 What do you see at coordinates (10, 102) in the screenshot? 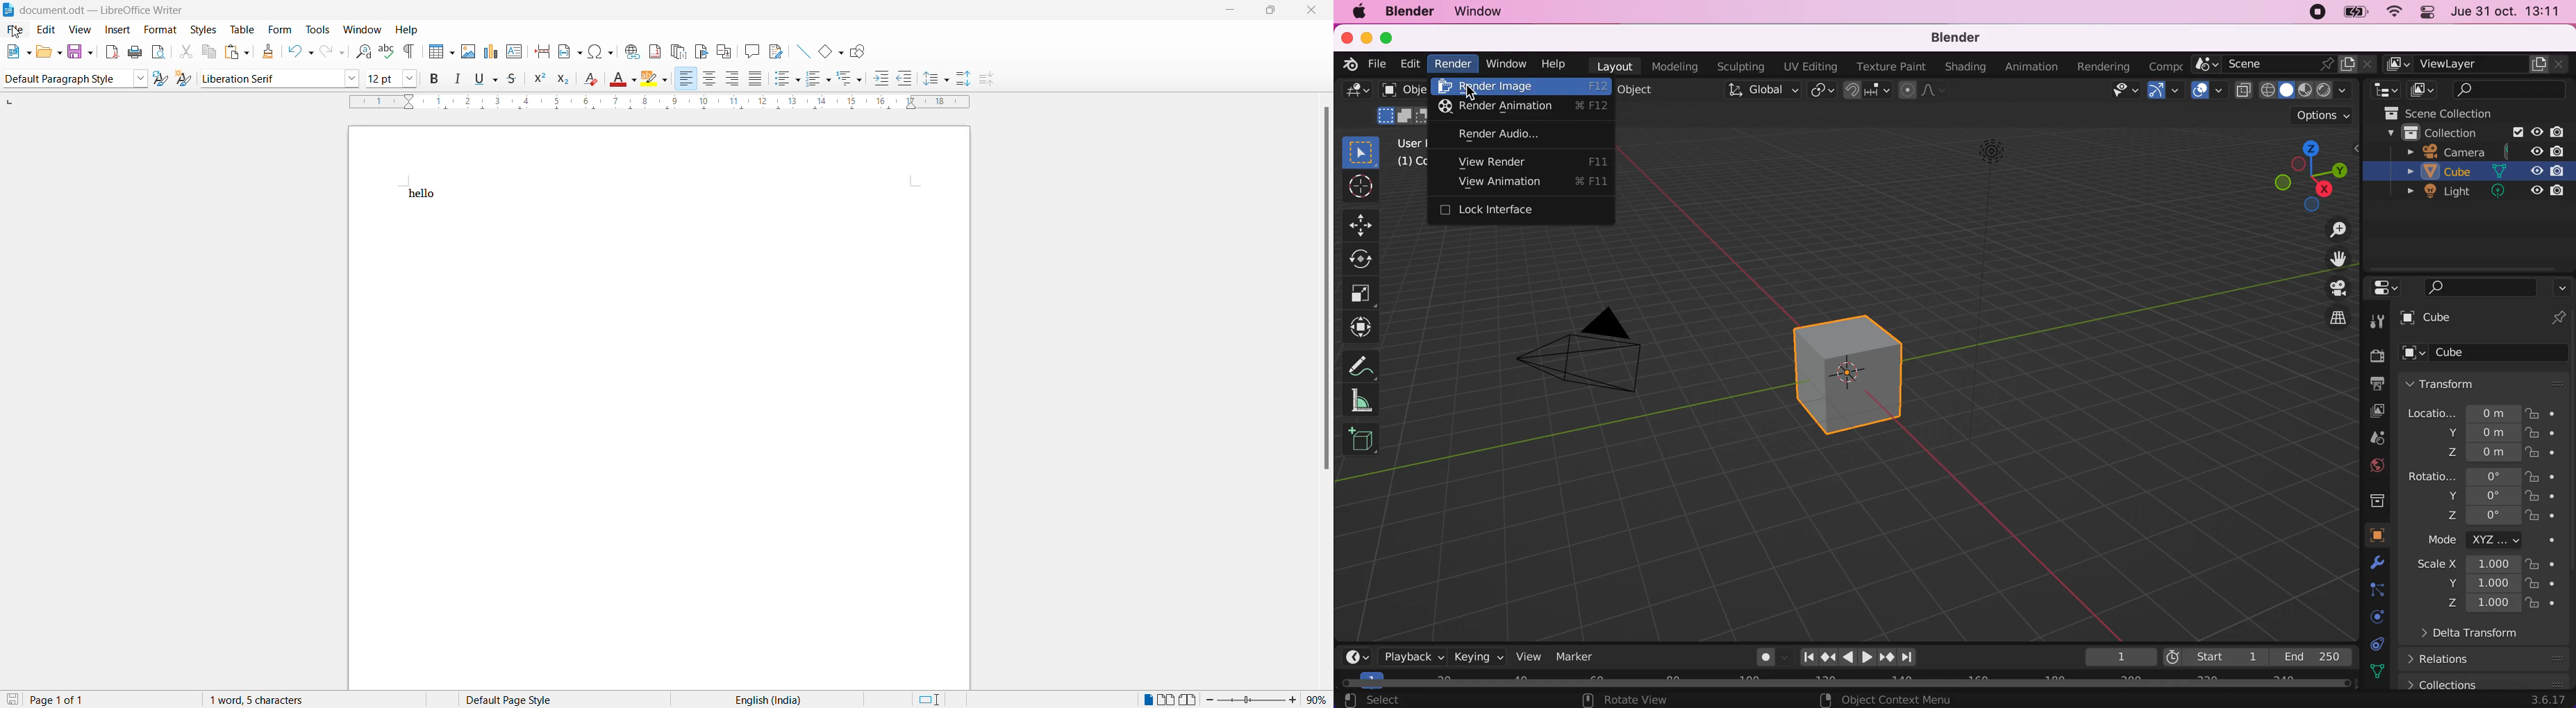
I see `pagemark` at bounding box center [10, 102].